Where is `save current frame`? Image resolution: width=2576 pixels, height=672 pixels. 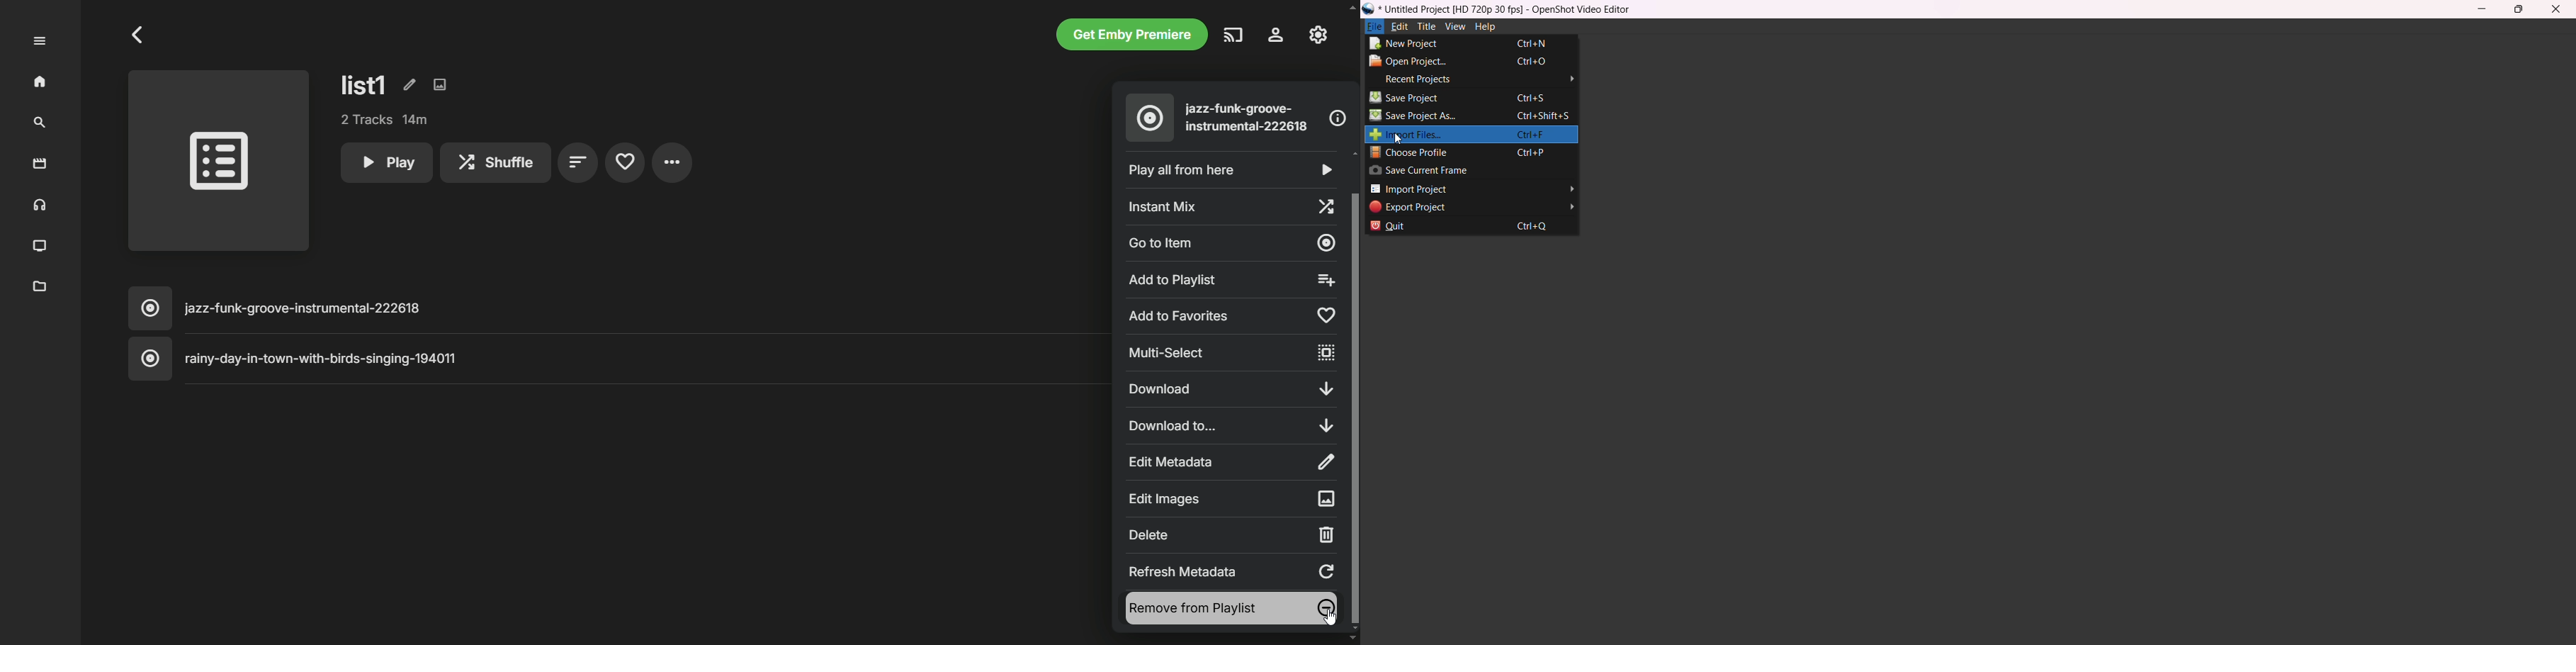 save current frame is located at coordinates (1432, 170).